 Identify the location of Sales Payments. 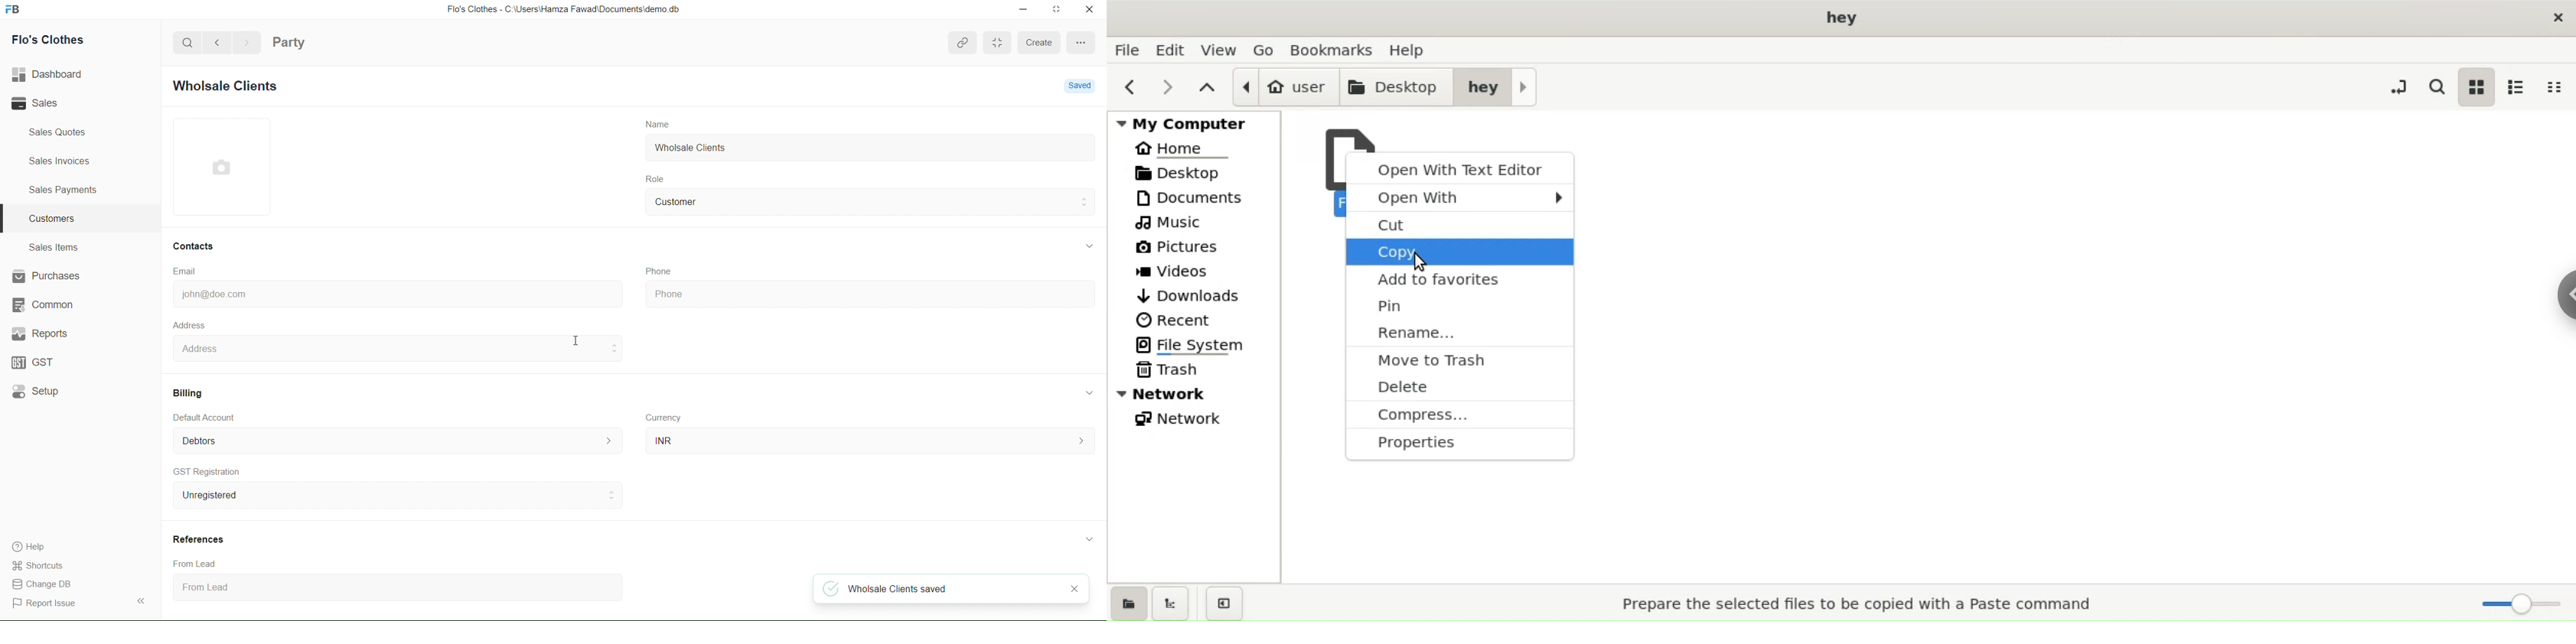
(66, 191).